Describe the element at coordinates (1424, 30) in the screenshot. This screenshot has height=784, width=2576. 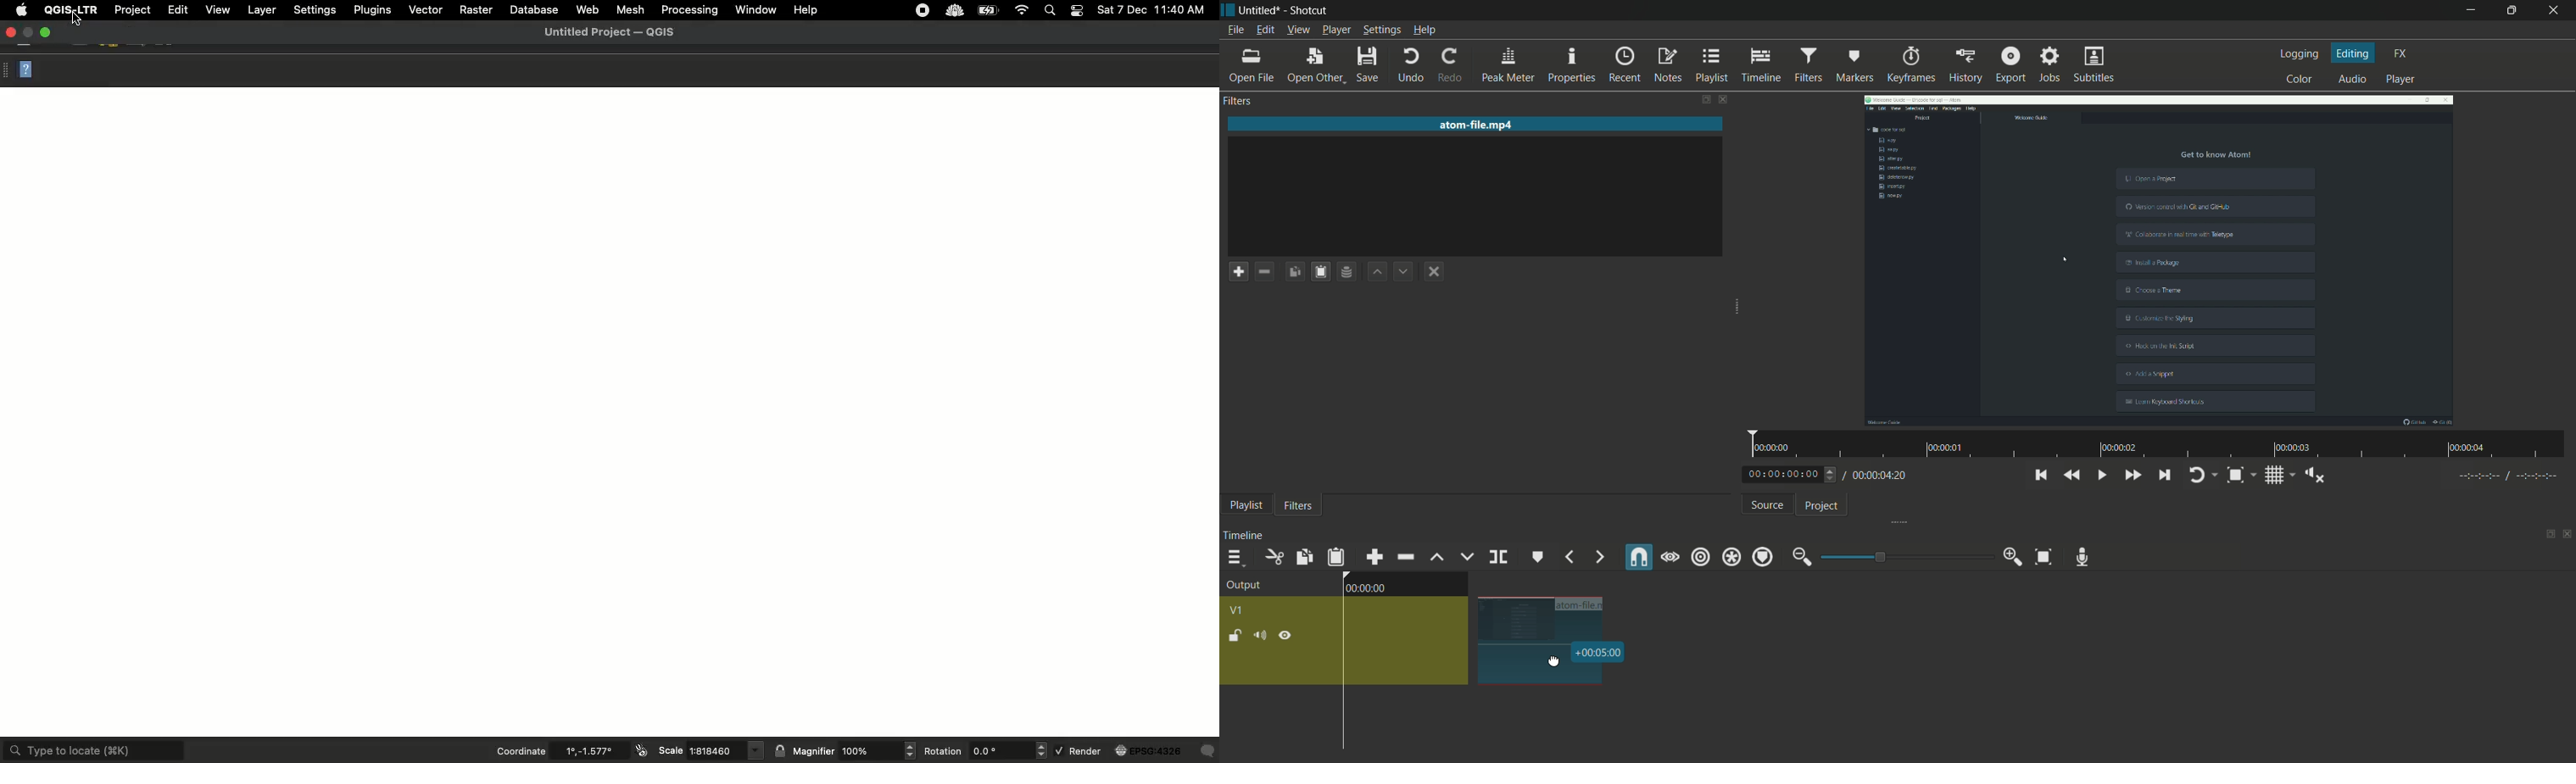
I see `help menu` at that location.